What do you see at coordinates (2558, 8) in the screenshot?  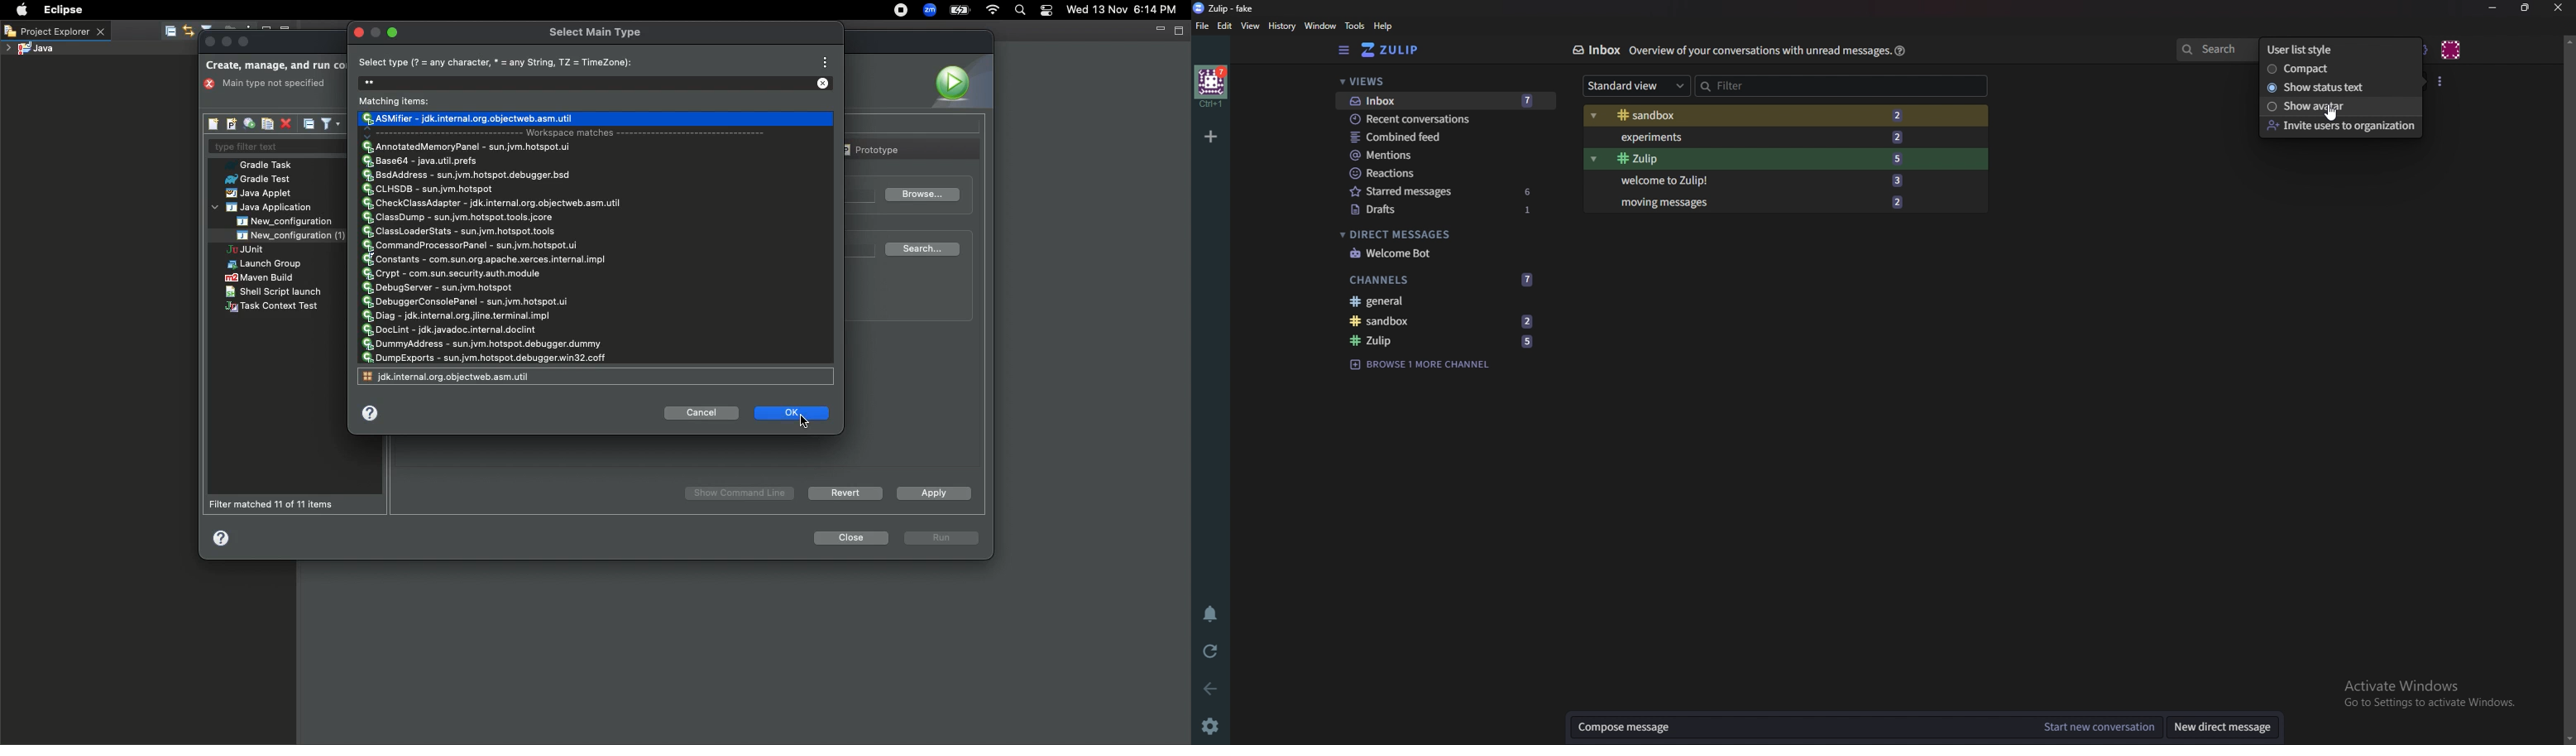 I see `Close` at bounding box center [2558, 8].